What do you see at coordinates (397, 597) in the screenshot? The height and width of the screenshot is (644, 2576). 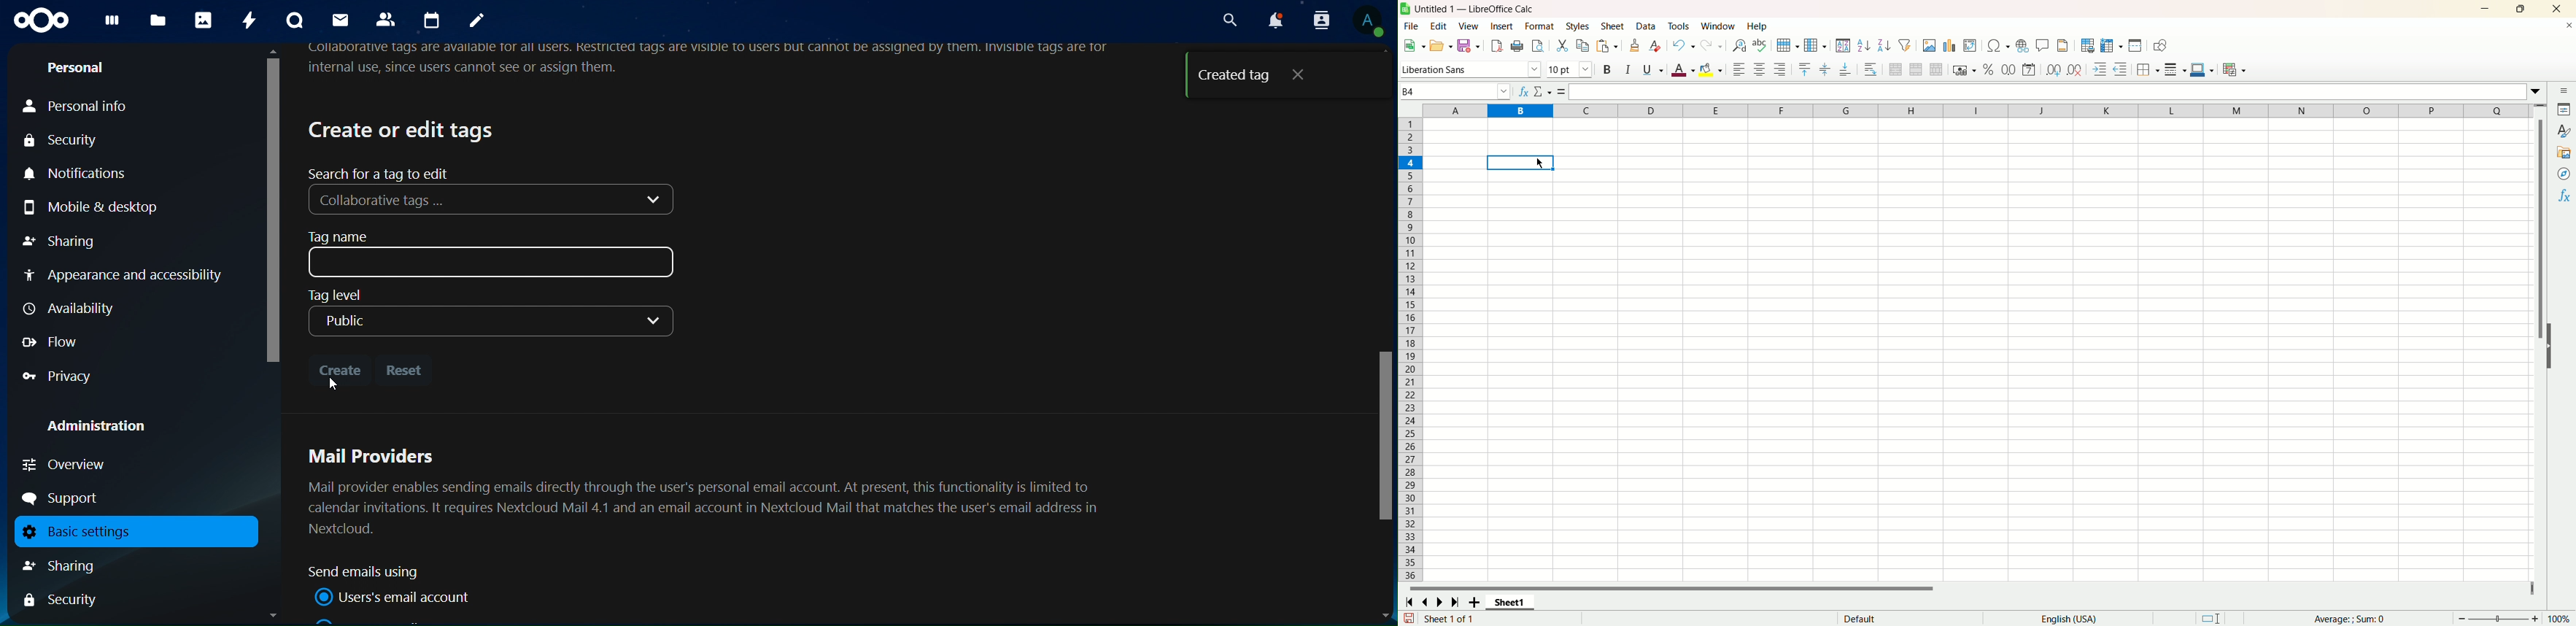 I see `user mail account` at bounding box center [397, 597].